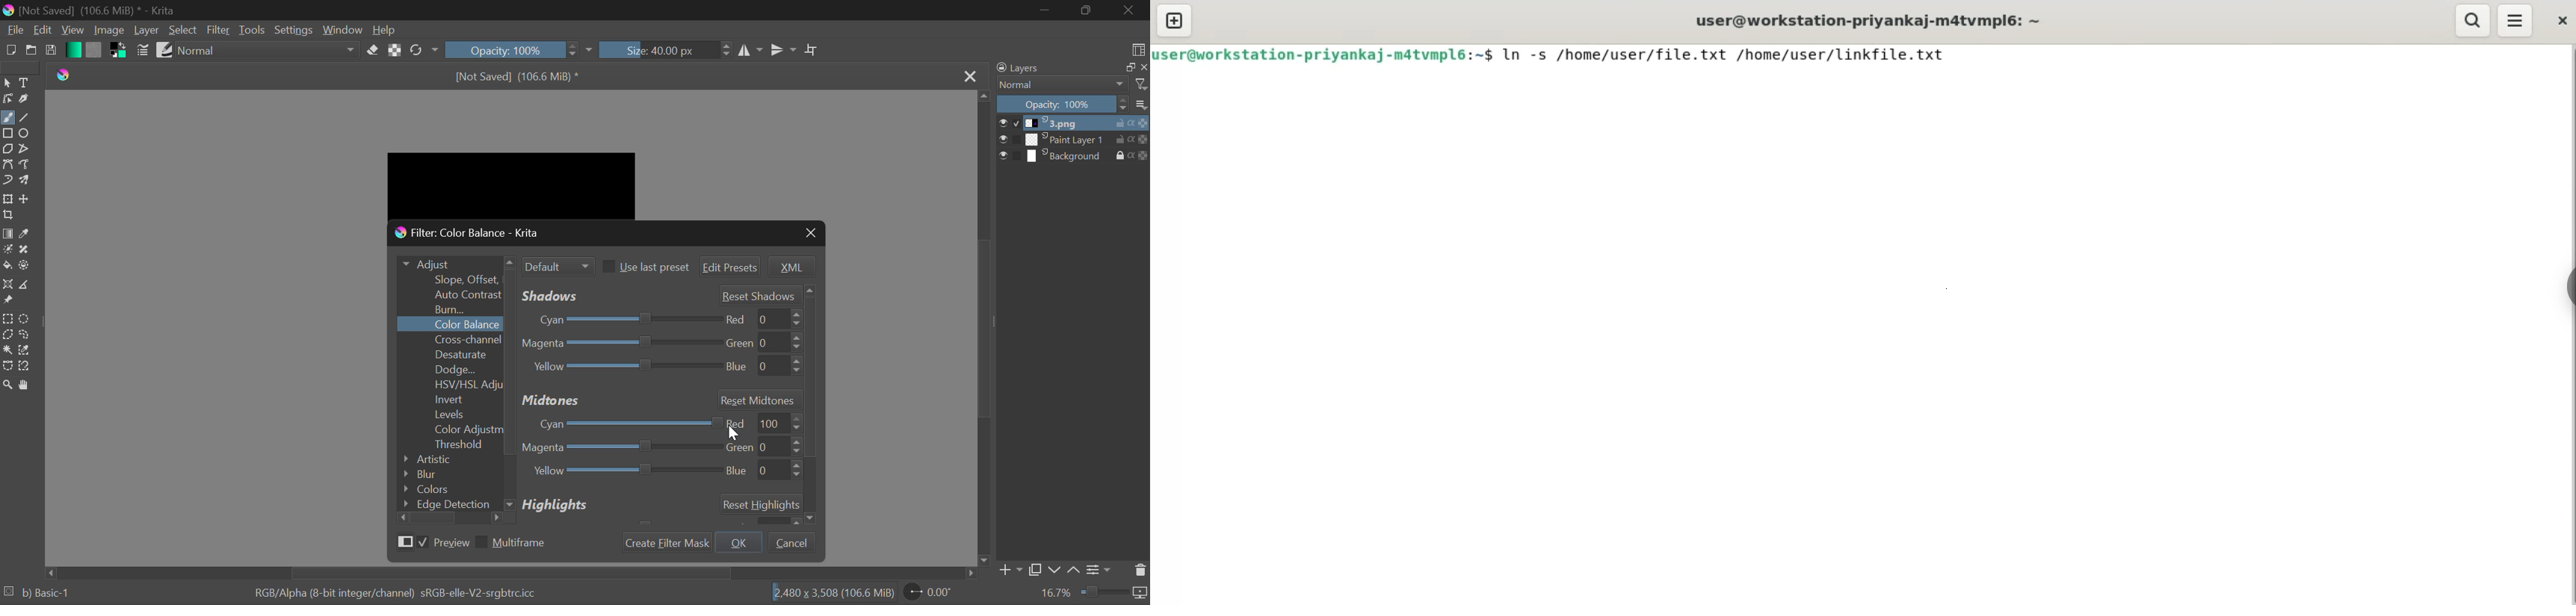 Image resolution: width=2576 pixels, height=616 pixels. Describe the element at coordinates (759, 446) in the screenshot. I see `green` at that location.